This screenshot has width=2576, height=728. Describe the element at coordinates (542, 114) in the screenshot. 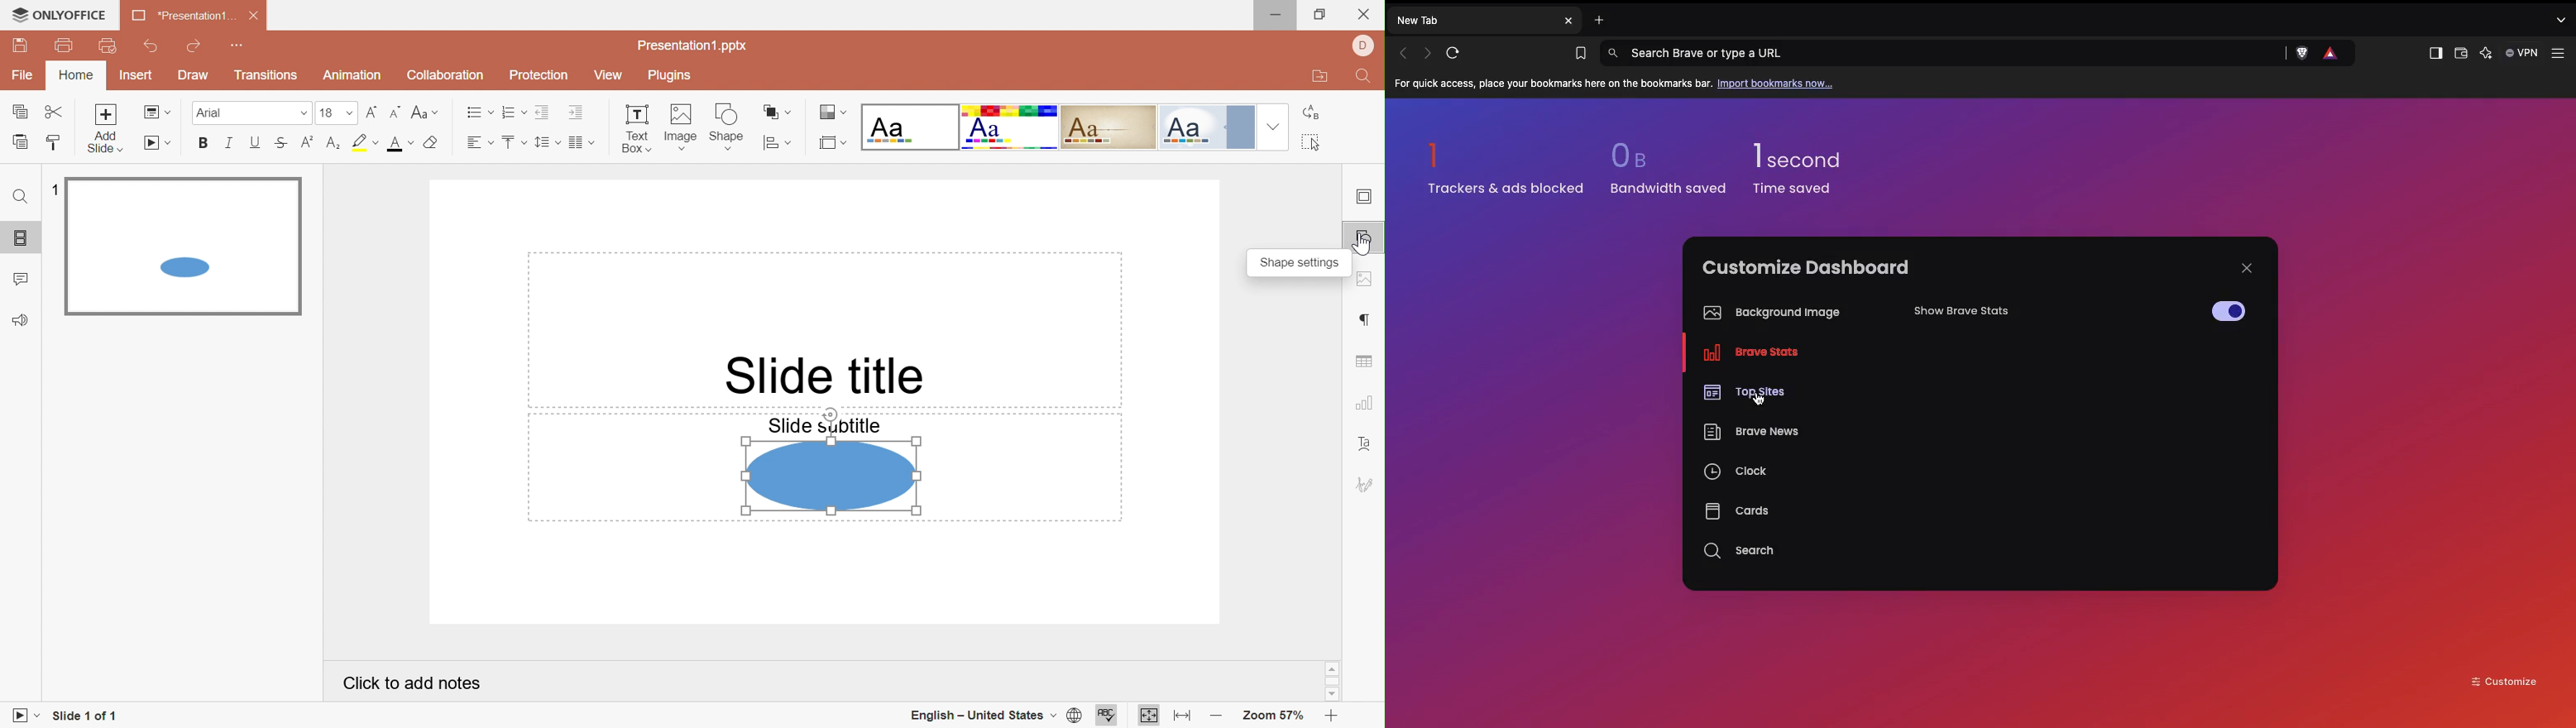

I see `Decrease Indent` at that location.